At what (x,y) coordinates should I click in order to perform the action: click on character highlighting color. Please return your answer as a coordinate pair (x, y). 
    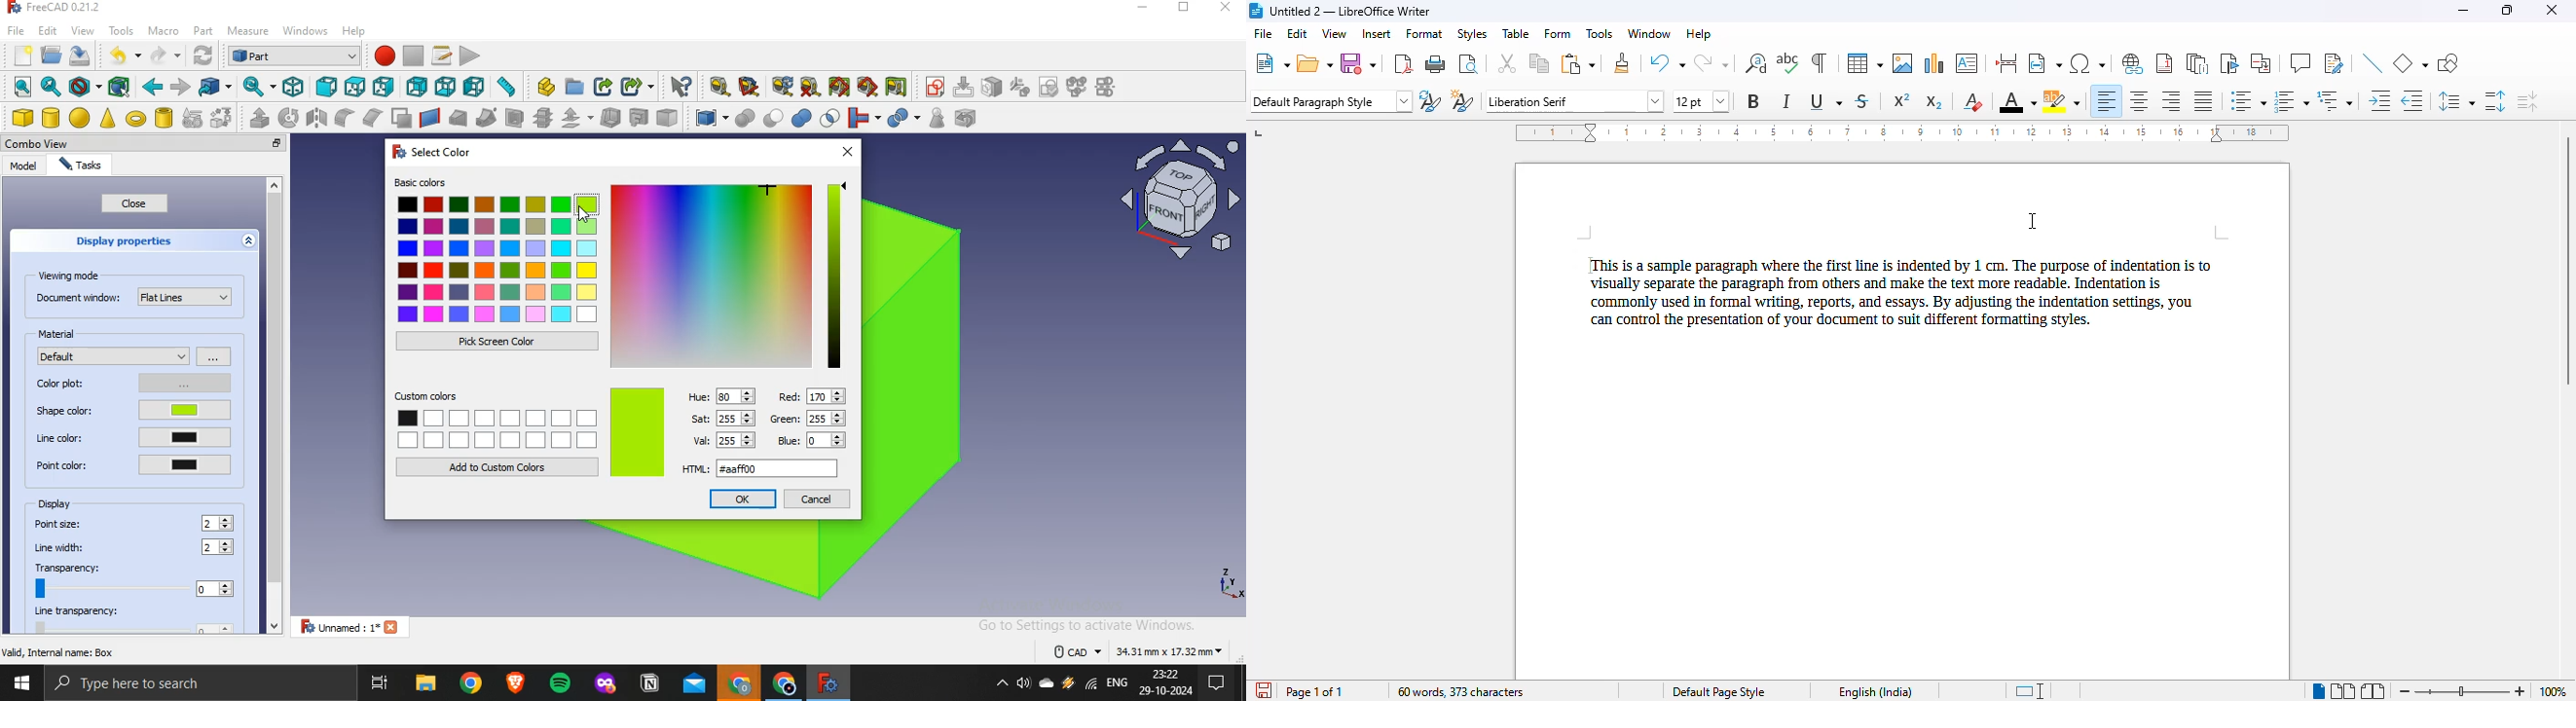
    Looking at the image, I should click on (2062, 101).